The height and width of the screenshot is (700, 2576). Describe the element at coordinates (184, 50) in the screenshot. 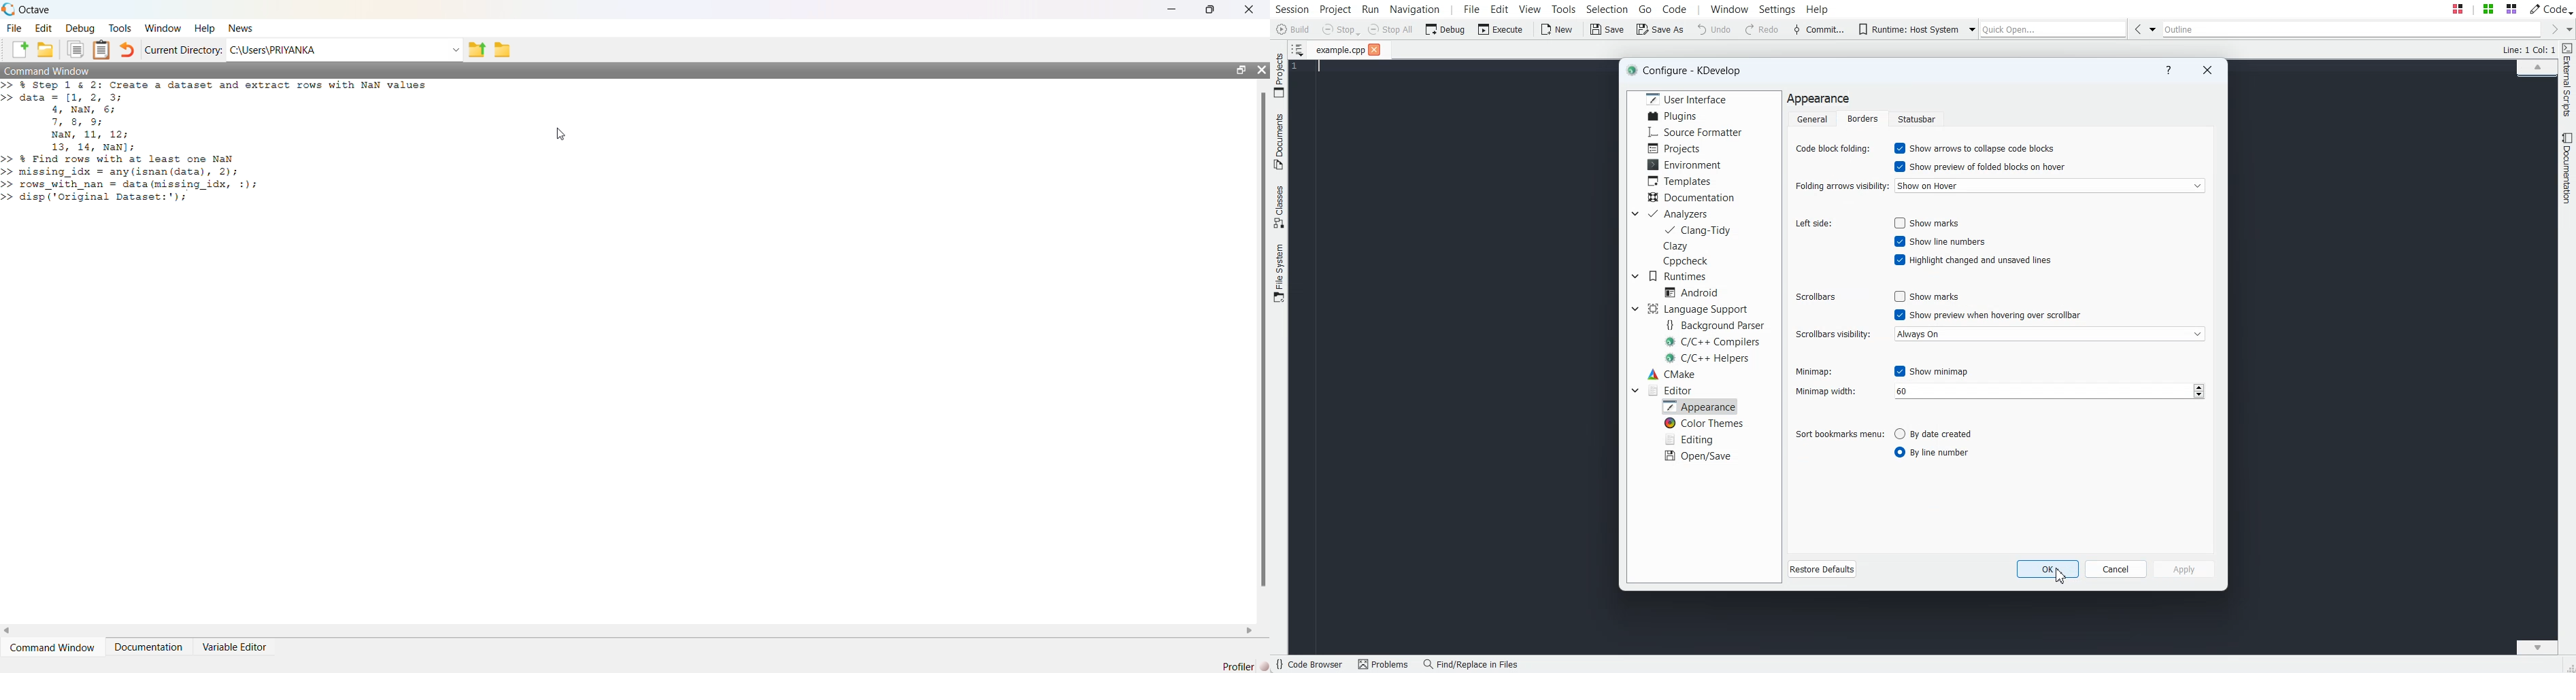

I see `Current Directory:` at that location.